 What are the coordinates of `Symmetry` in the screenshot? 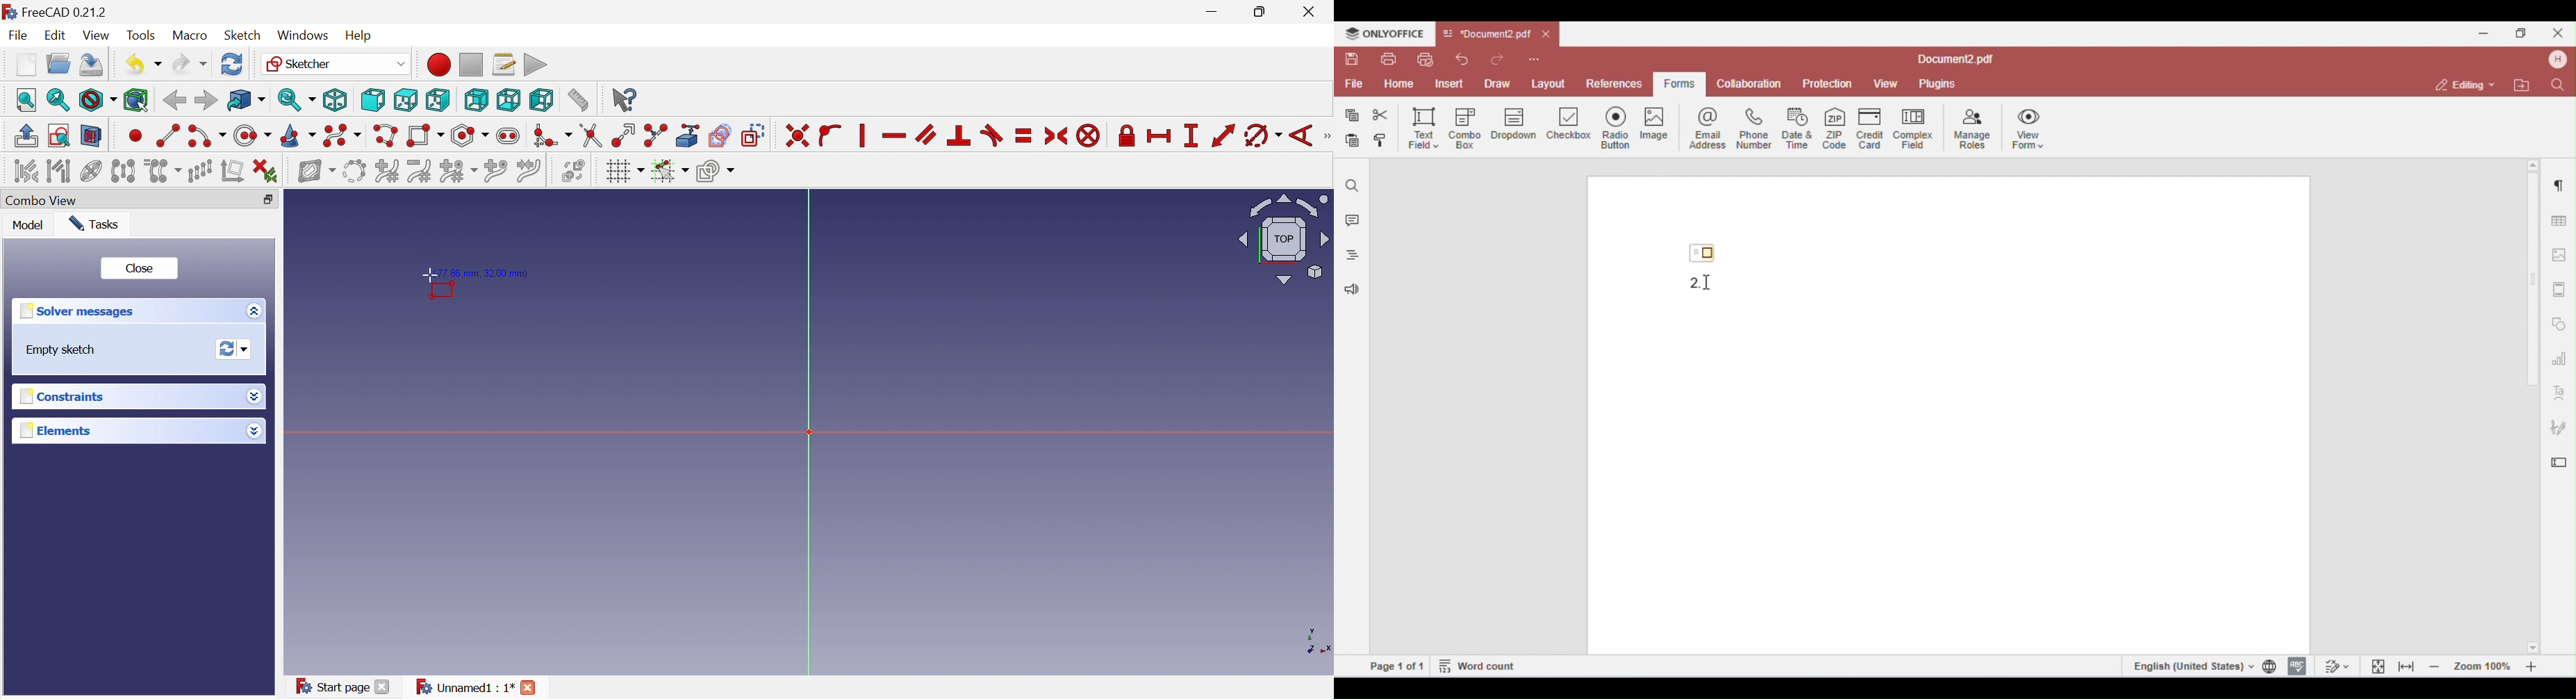 It's located at (123, 171).